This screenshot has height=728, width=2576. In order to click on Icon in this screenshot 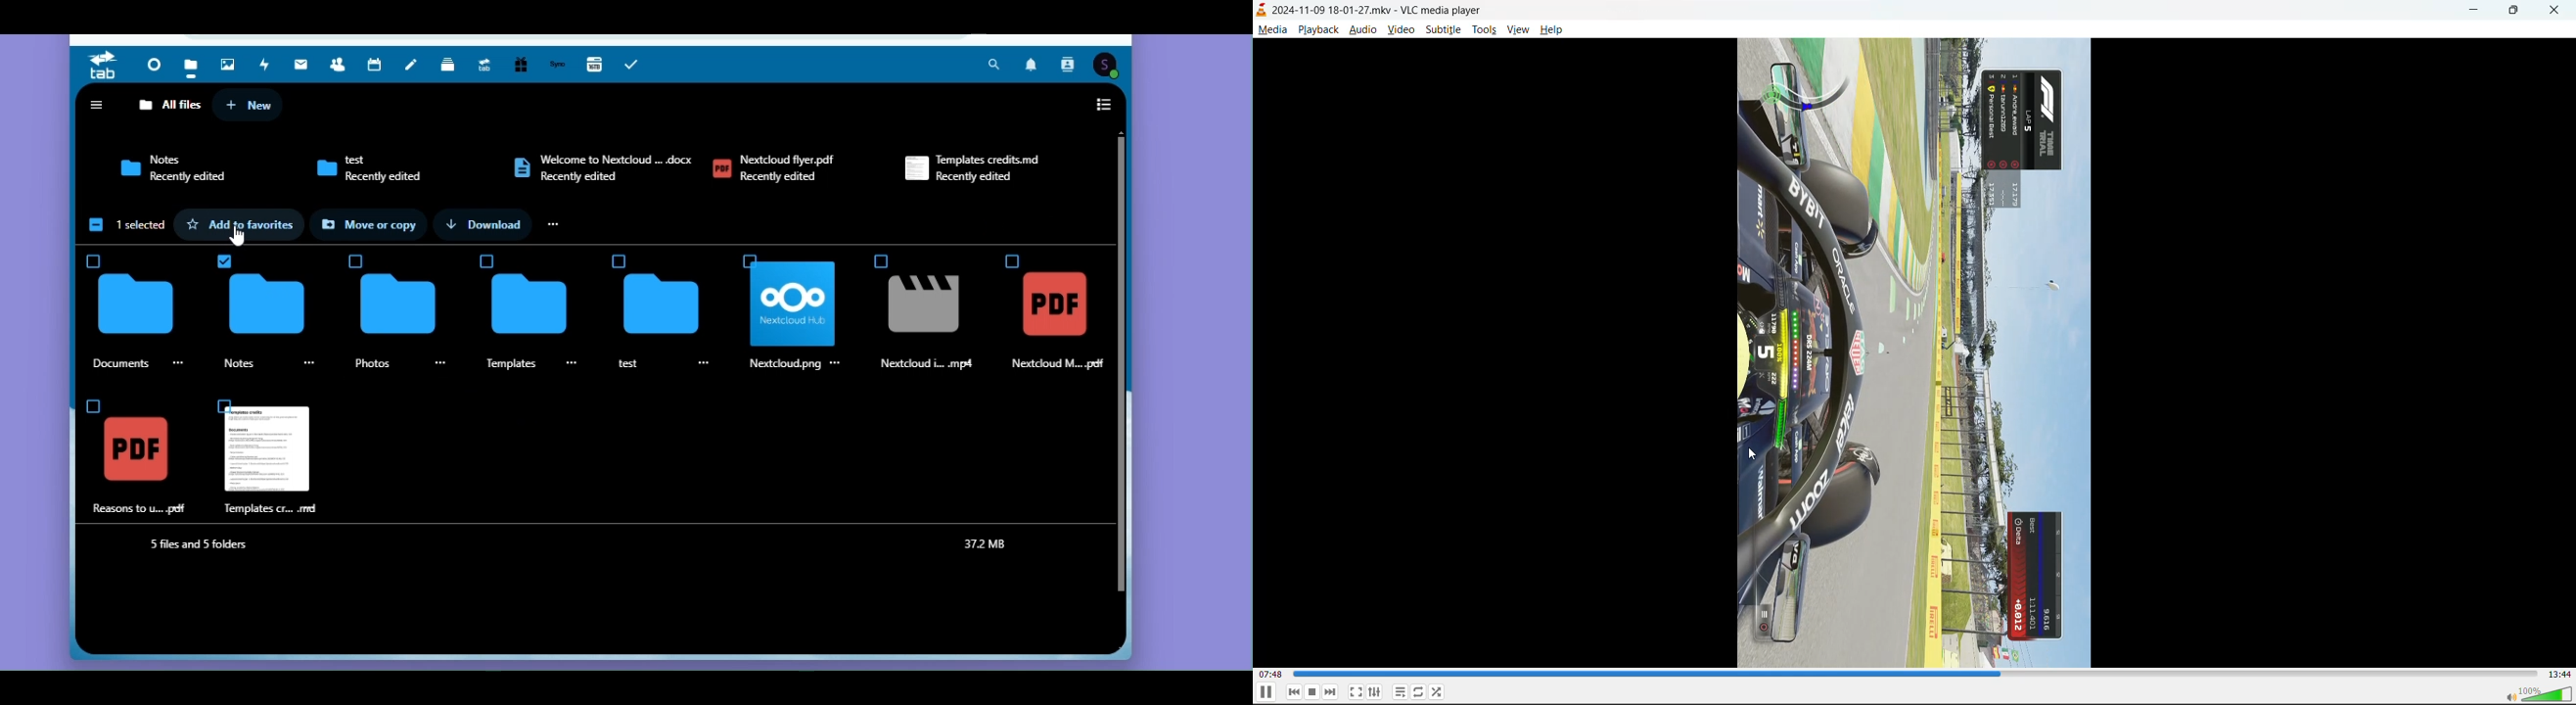, I will do `click(322, 170)`.